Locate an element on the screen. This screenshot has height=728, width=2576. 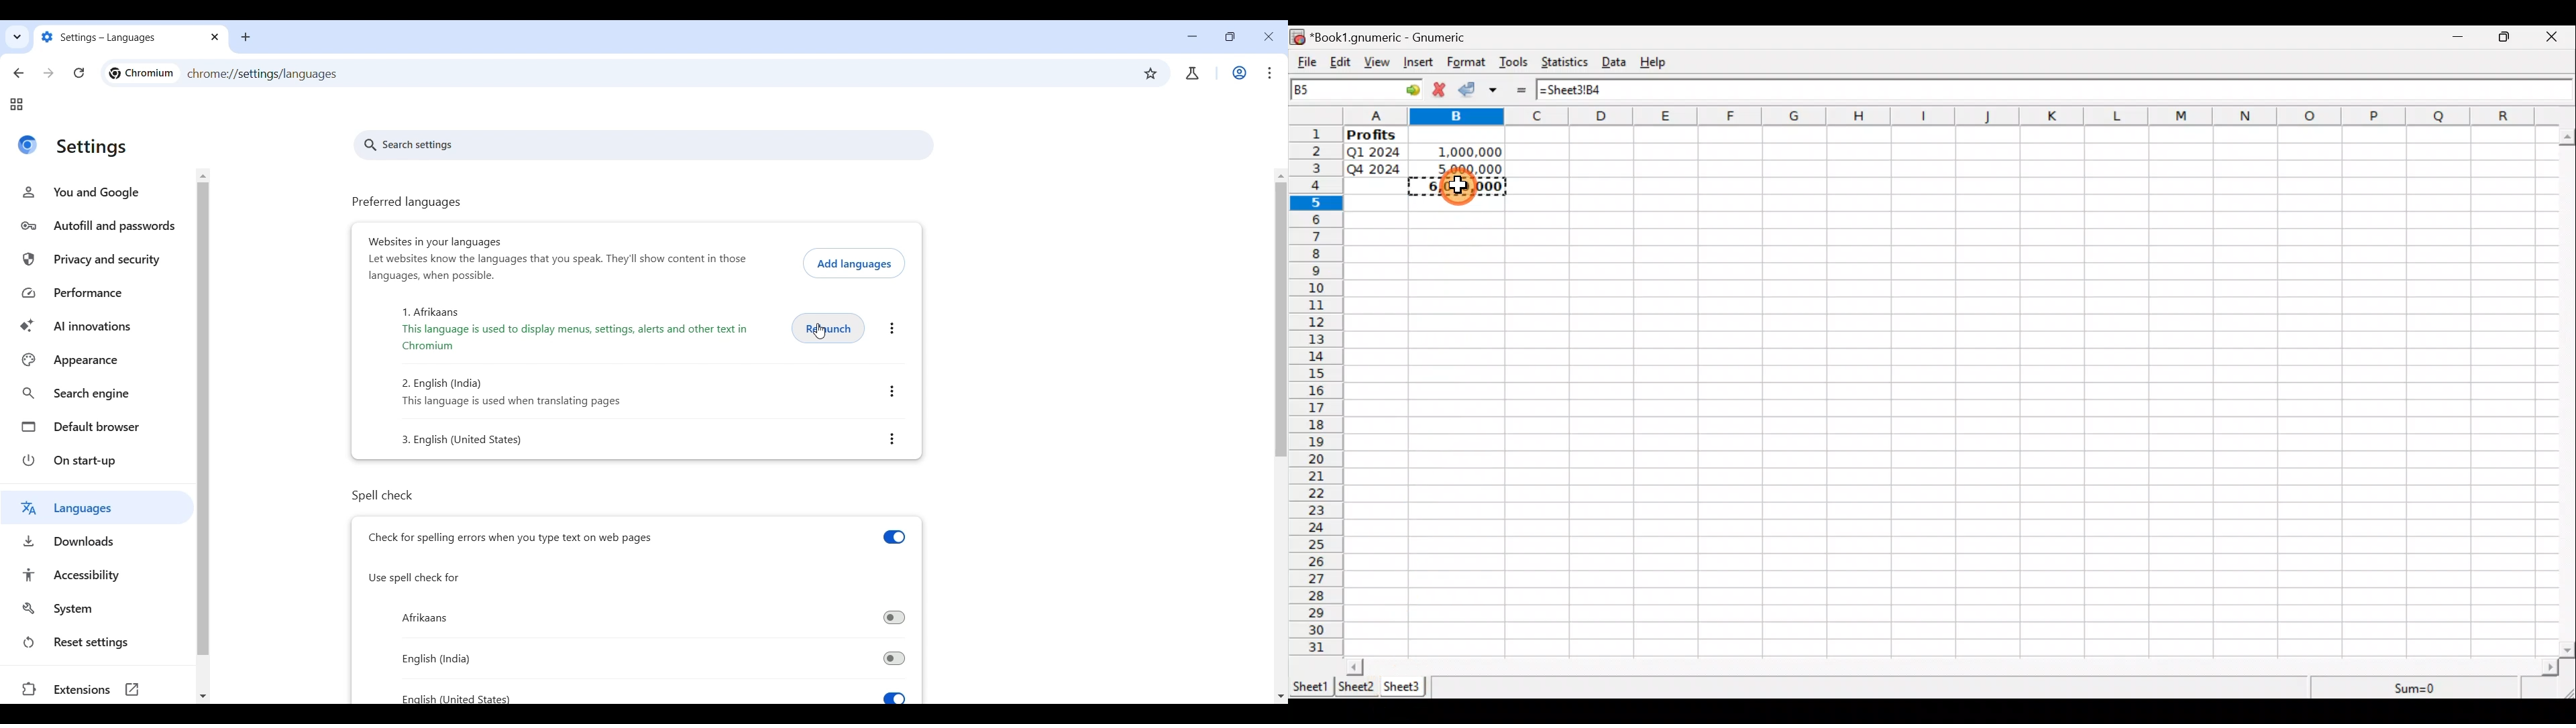
Reload page is located at coordinates (78, 73).